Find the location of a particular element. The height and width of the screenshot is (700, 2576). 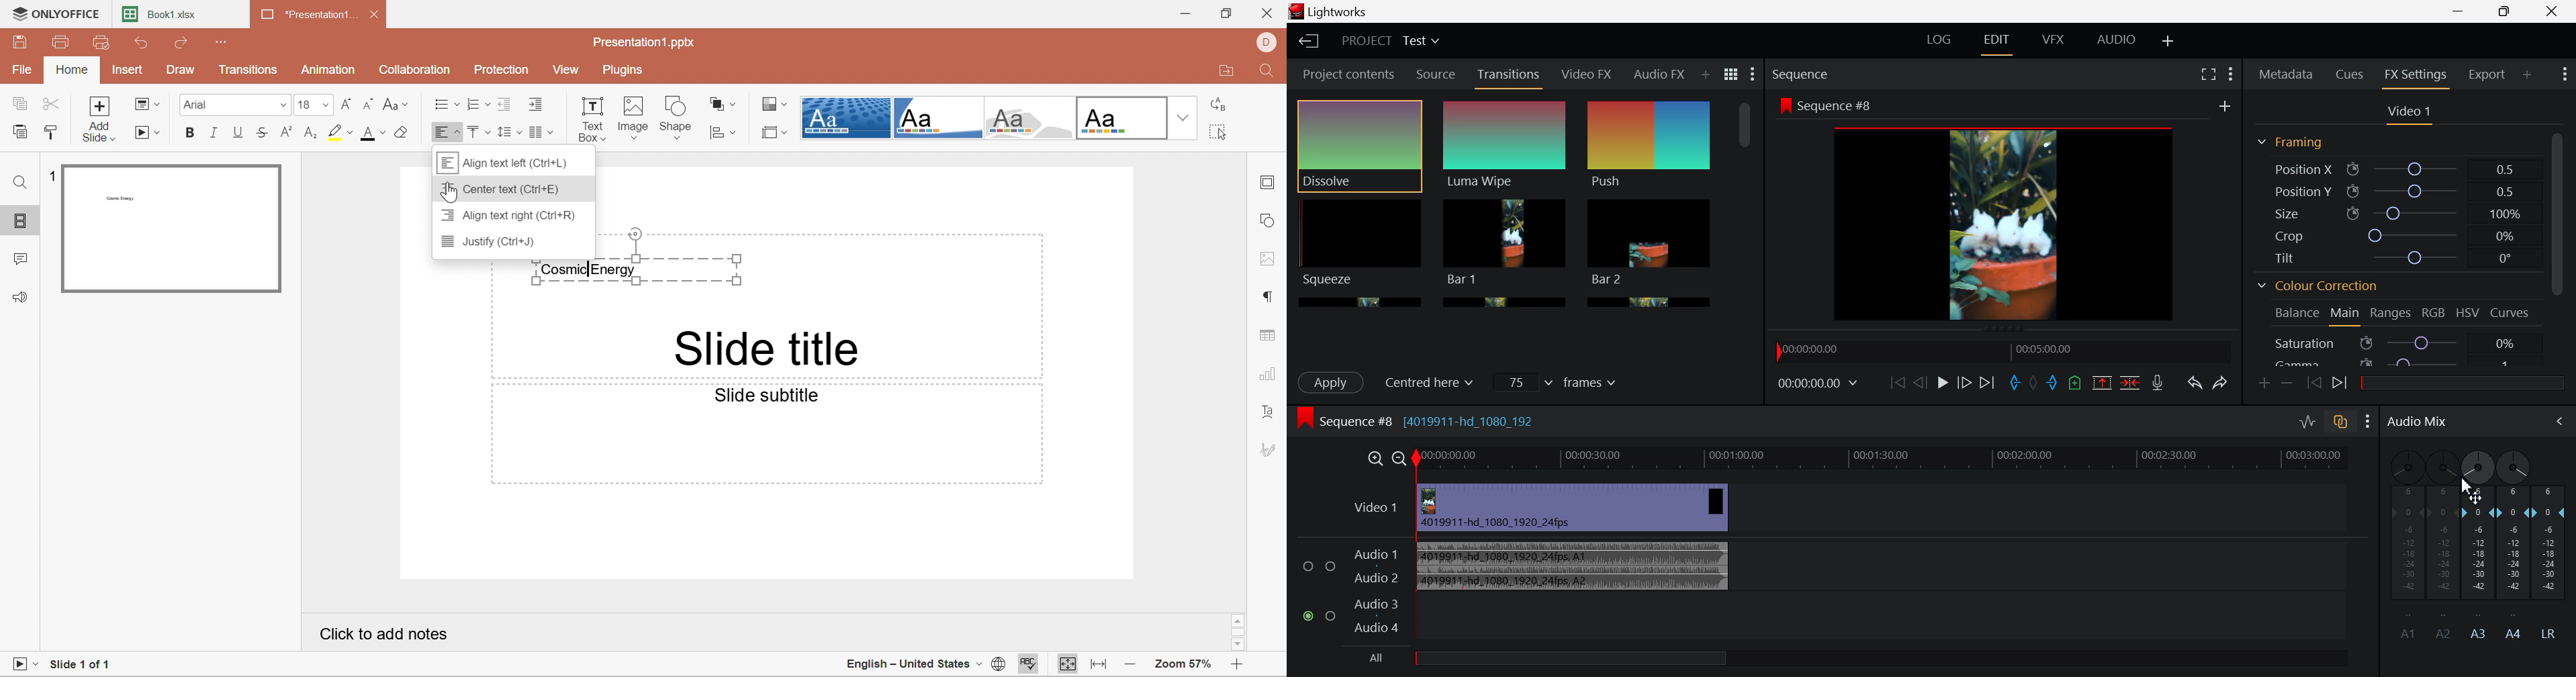

Slide 1 is located at coordinates (170, 229).